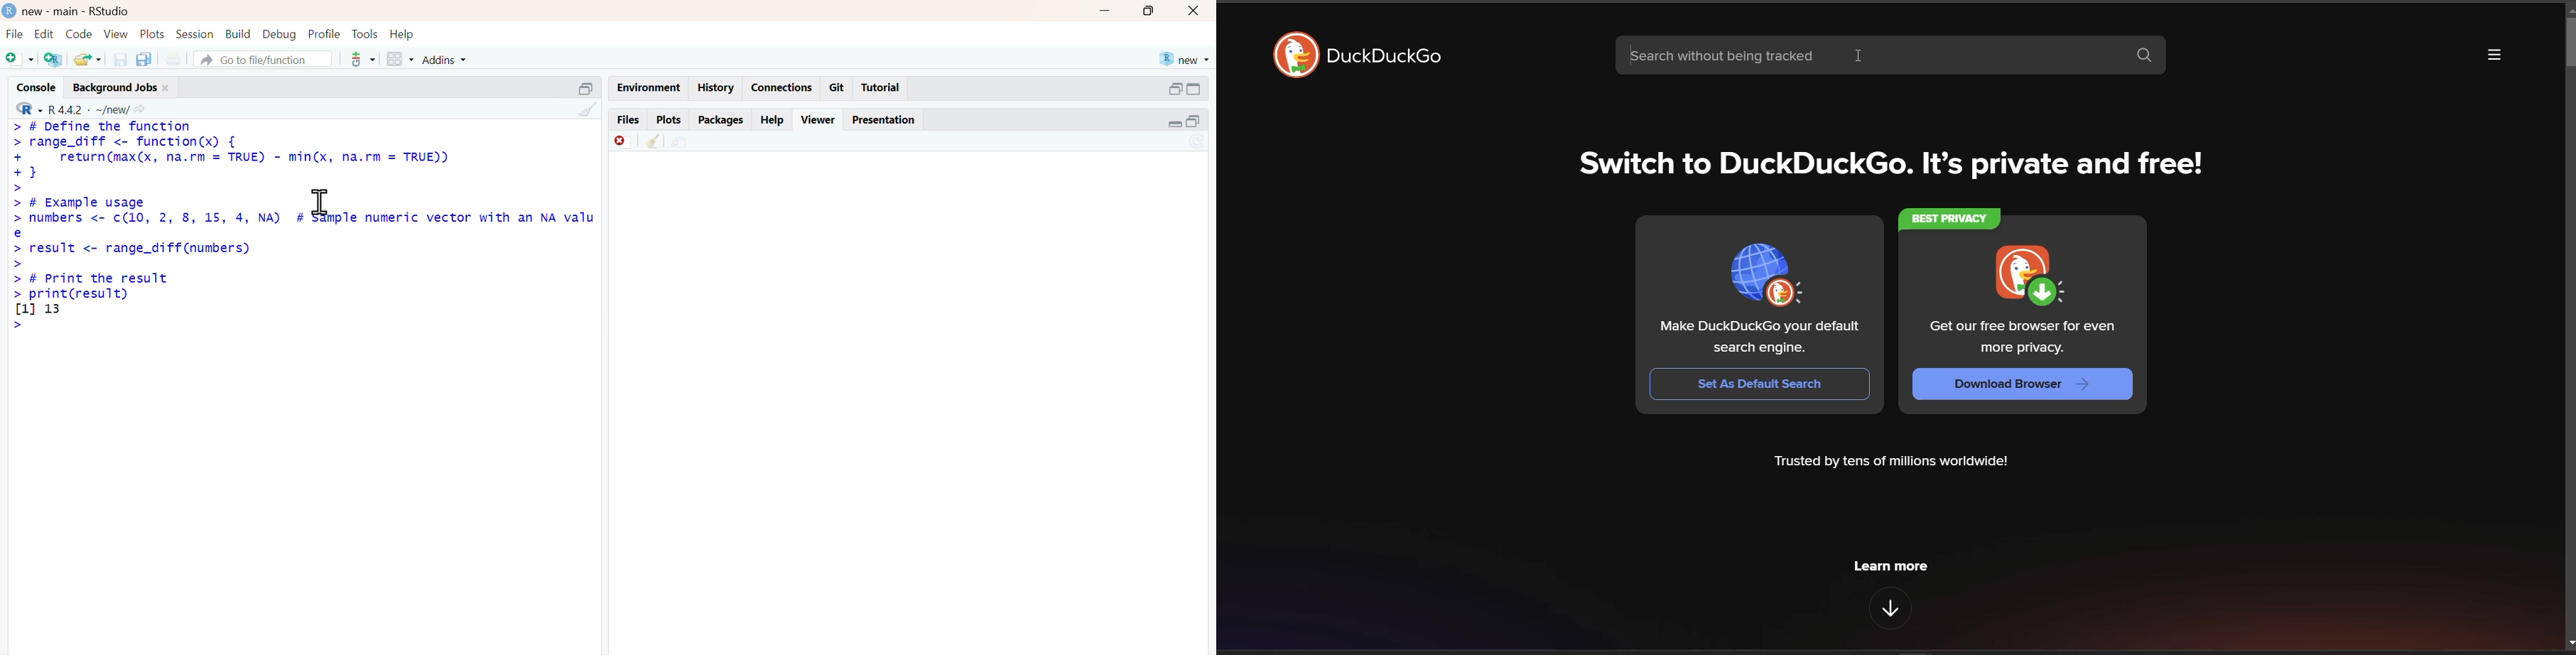  I want to click on discard, so click(625, 143).